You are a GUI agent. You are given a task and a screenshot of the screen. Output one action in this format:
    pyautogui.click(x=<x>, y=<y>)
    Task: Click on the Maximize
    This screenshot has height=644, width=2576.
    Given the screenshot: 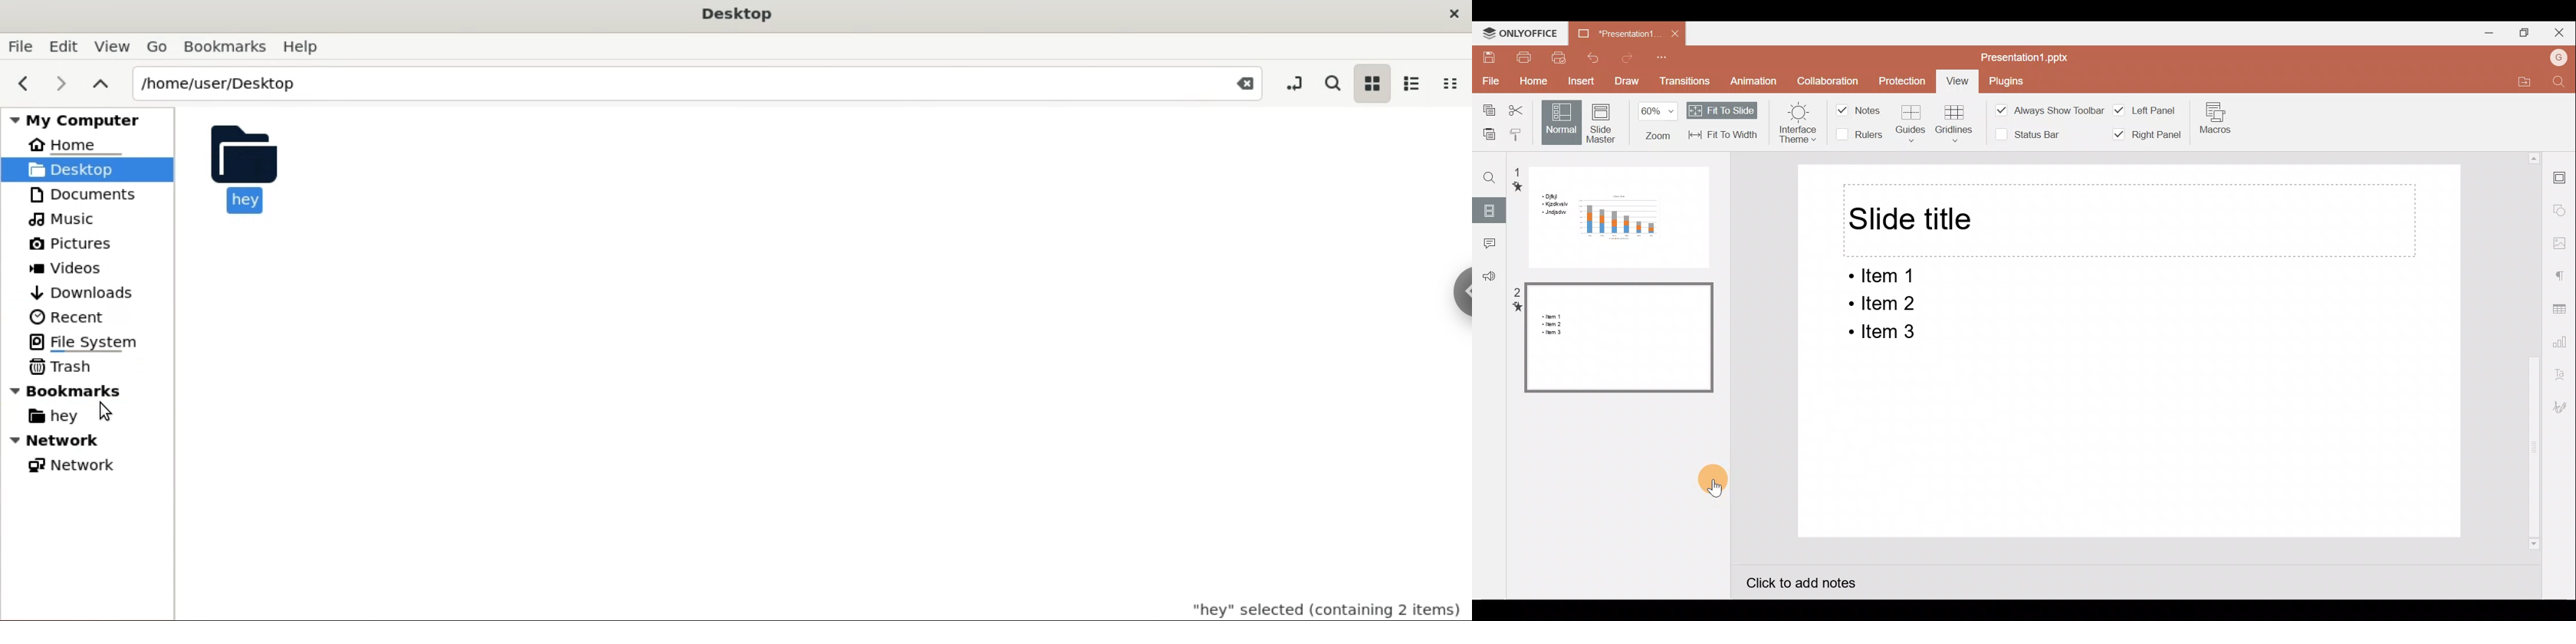 What is the action you would take?
    pyautogui.click(x=2520, y=34)
    